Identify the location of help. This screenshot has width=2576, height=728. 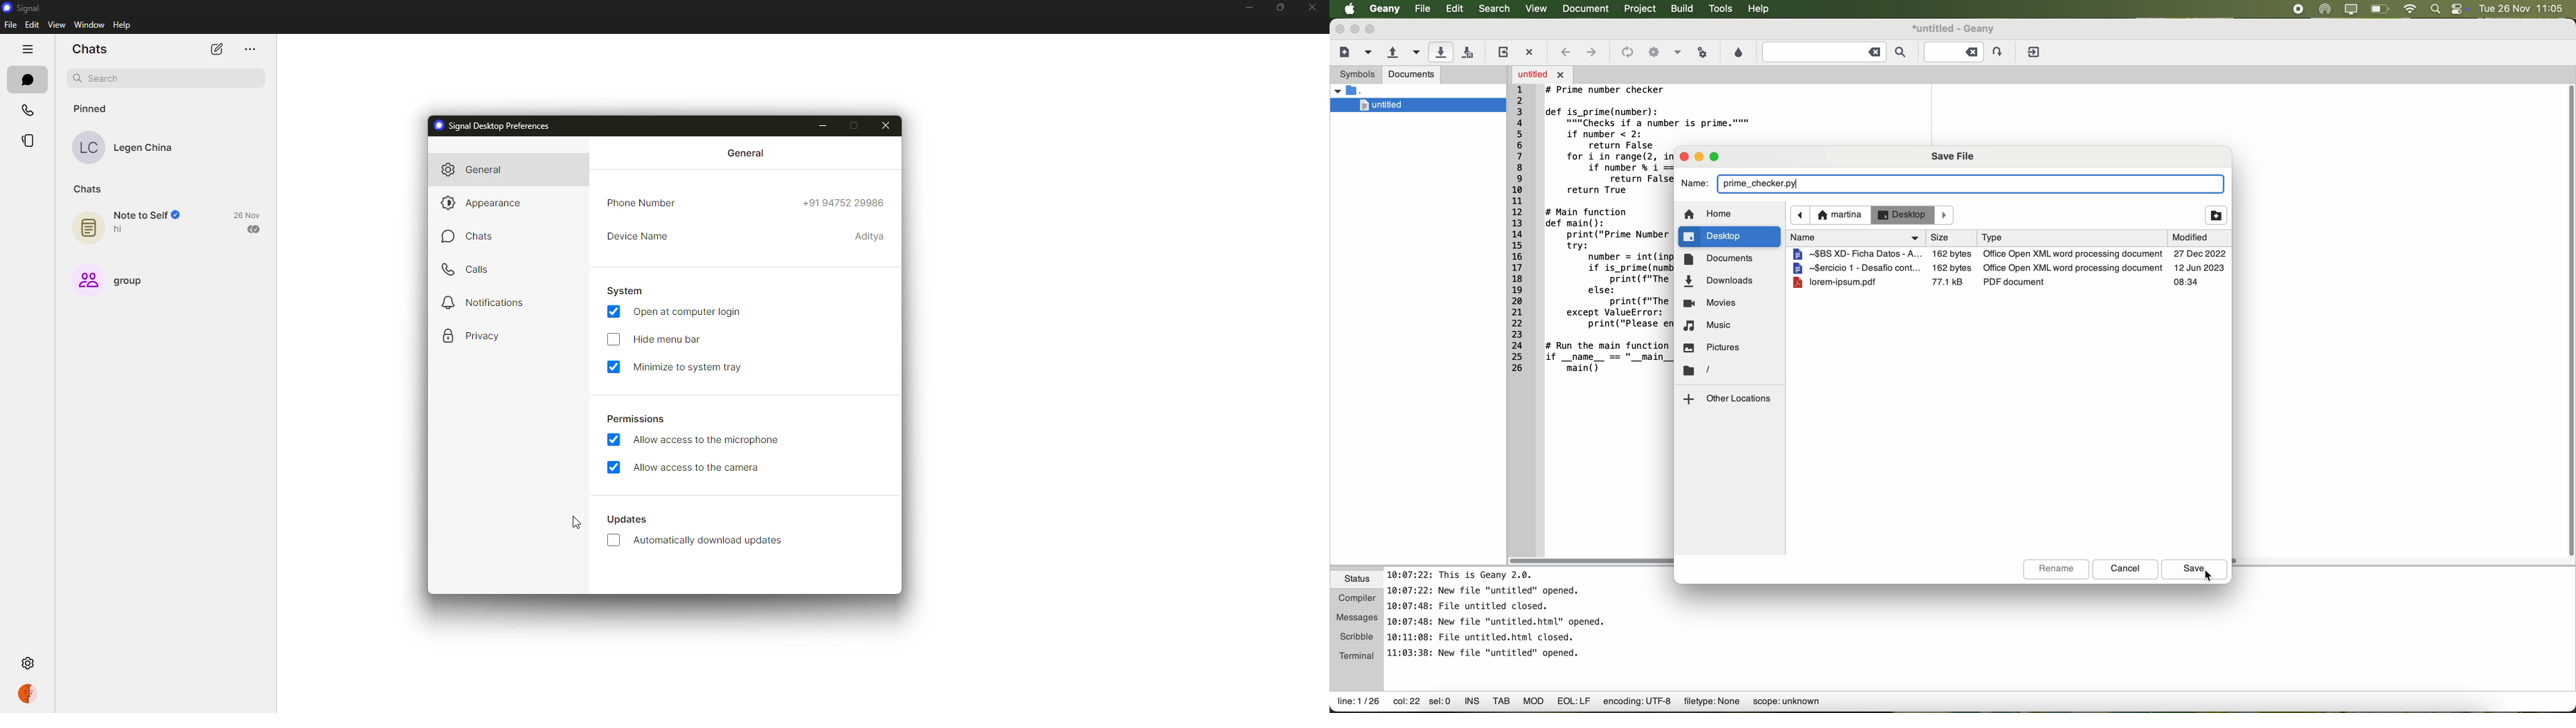
(123, 25).